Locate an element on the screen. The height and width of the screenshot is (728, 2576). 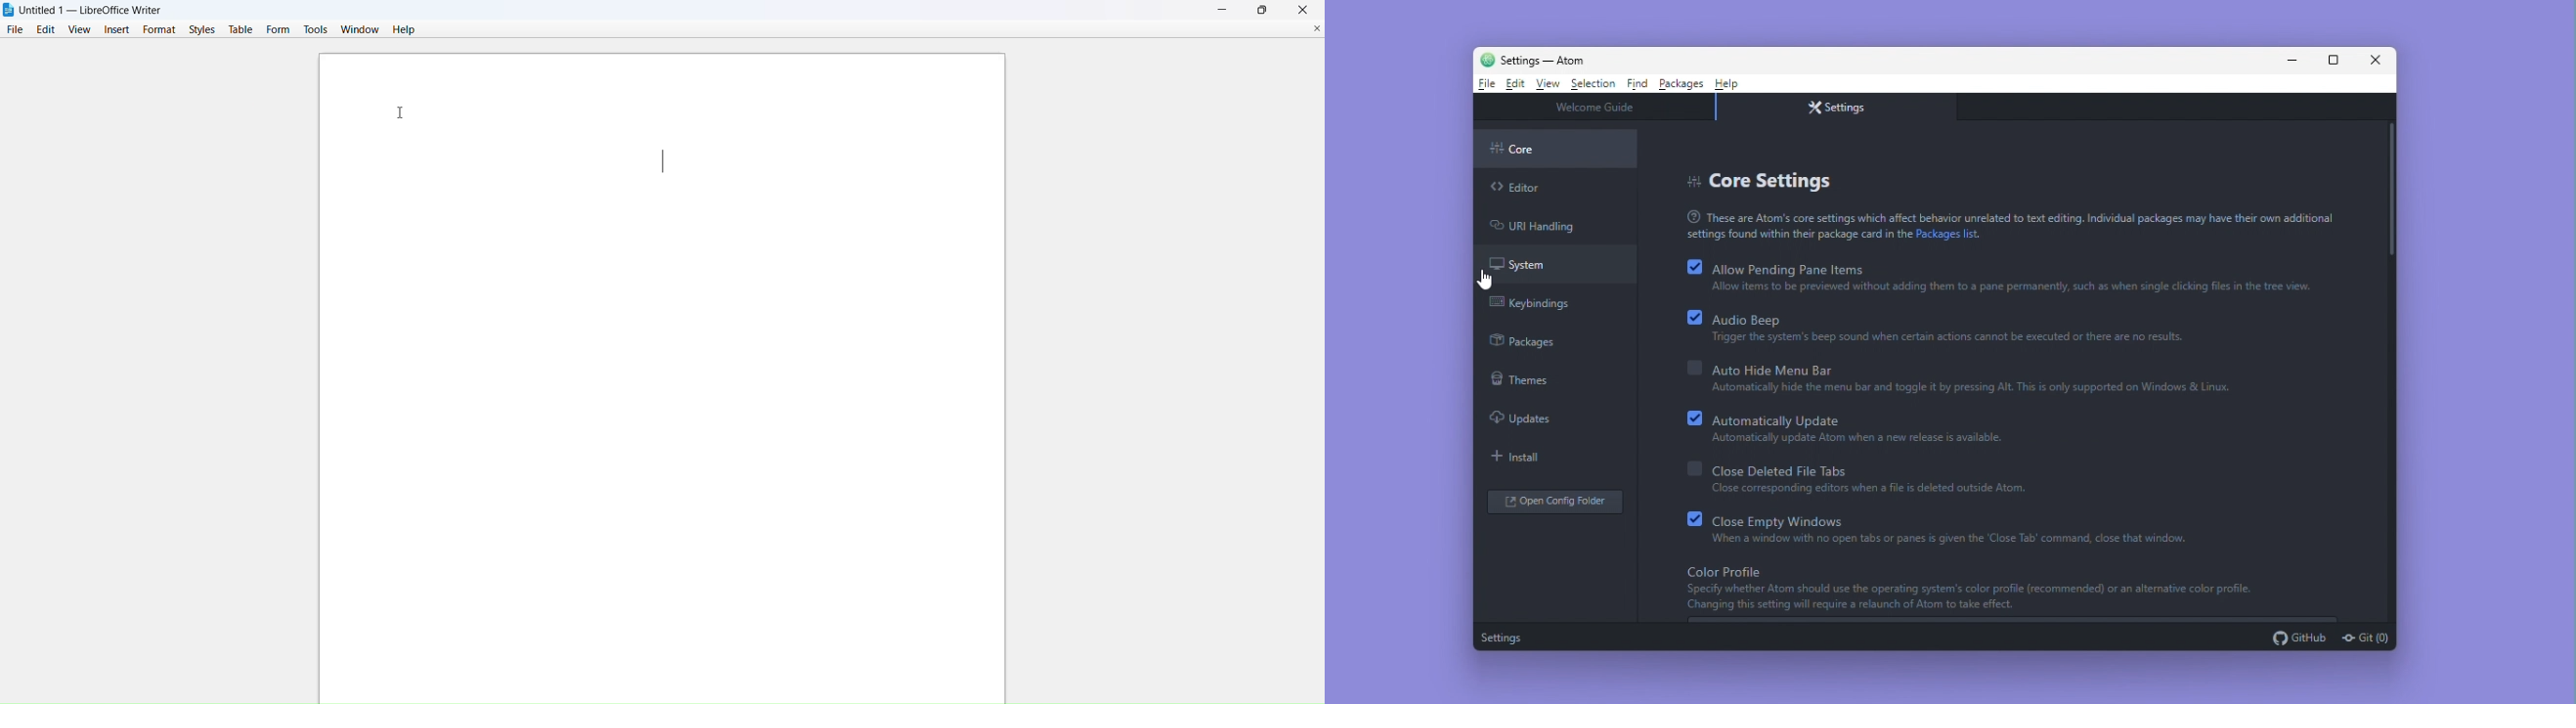
maximize is located at coordinates (1266, 8).